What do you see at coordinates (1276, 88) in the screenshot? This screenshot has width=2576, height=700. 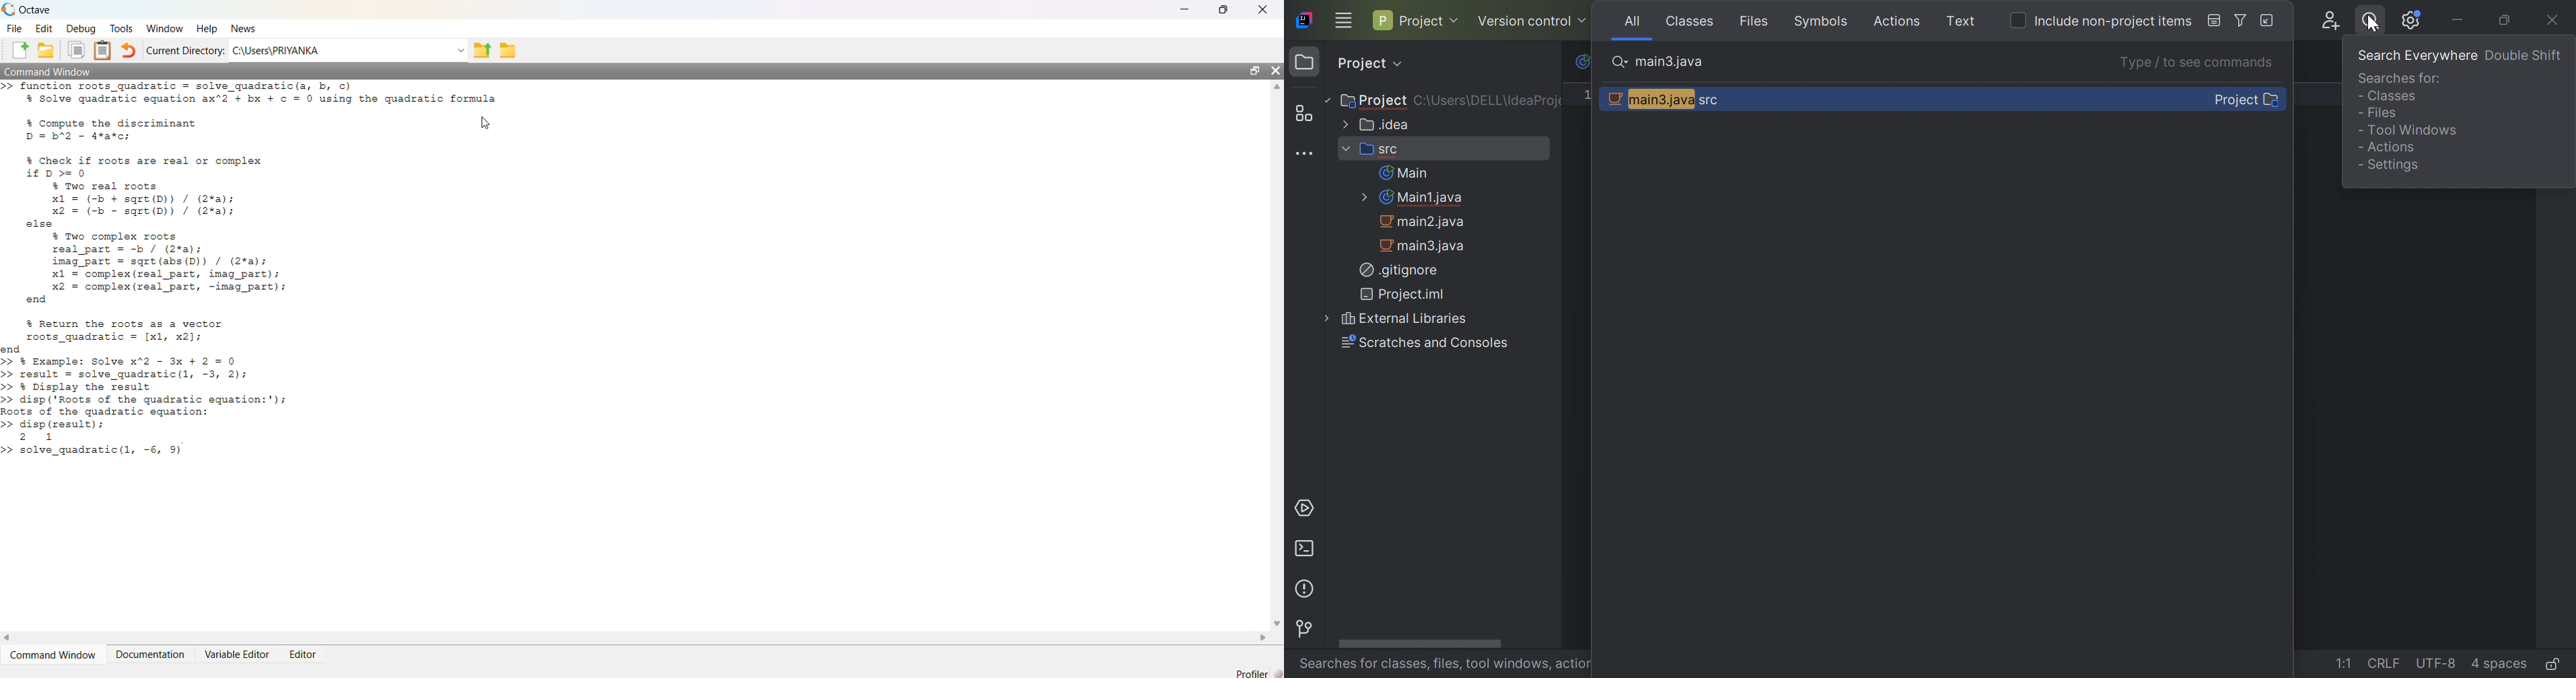 I see `Up` at bounding box center [1276, 88].